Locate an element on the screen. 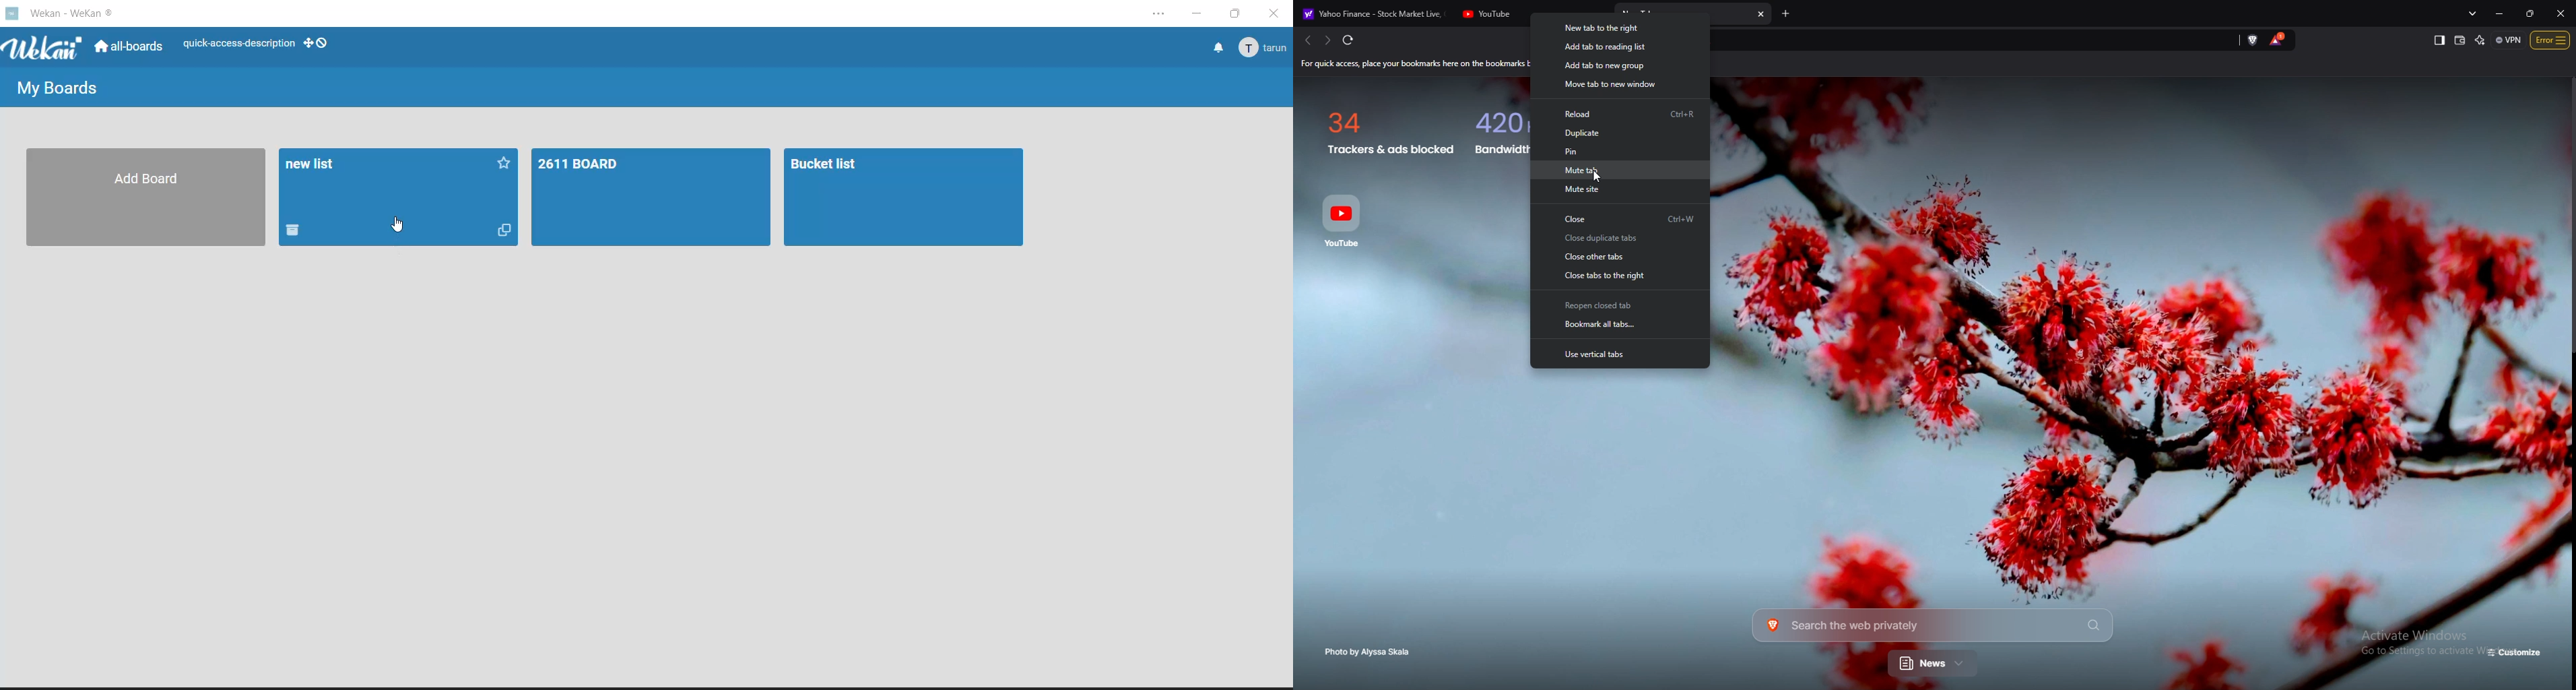 The width and height of the screenshot is (2576, 700). forward is located at coordinates (1326, 40).